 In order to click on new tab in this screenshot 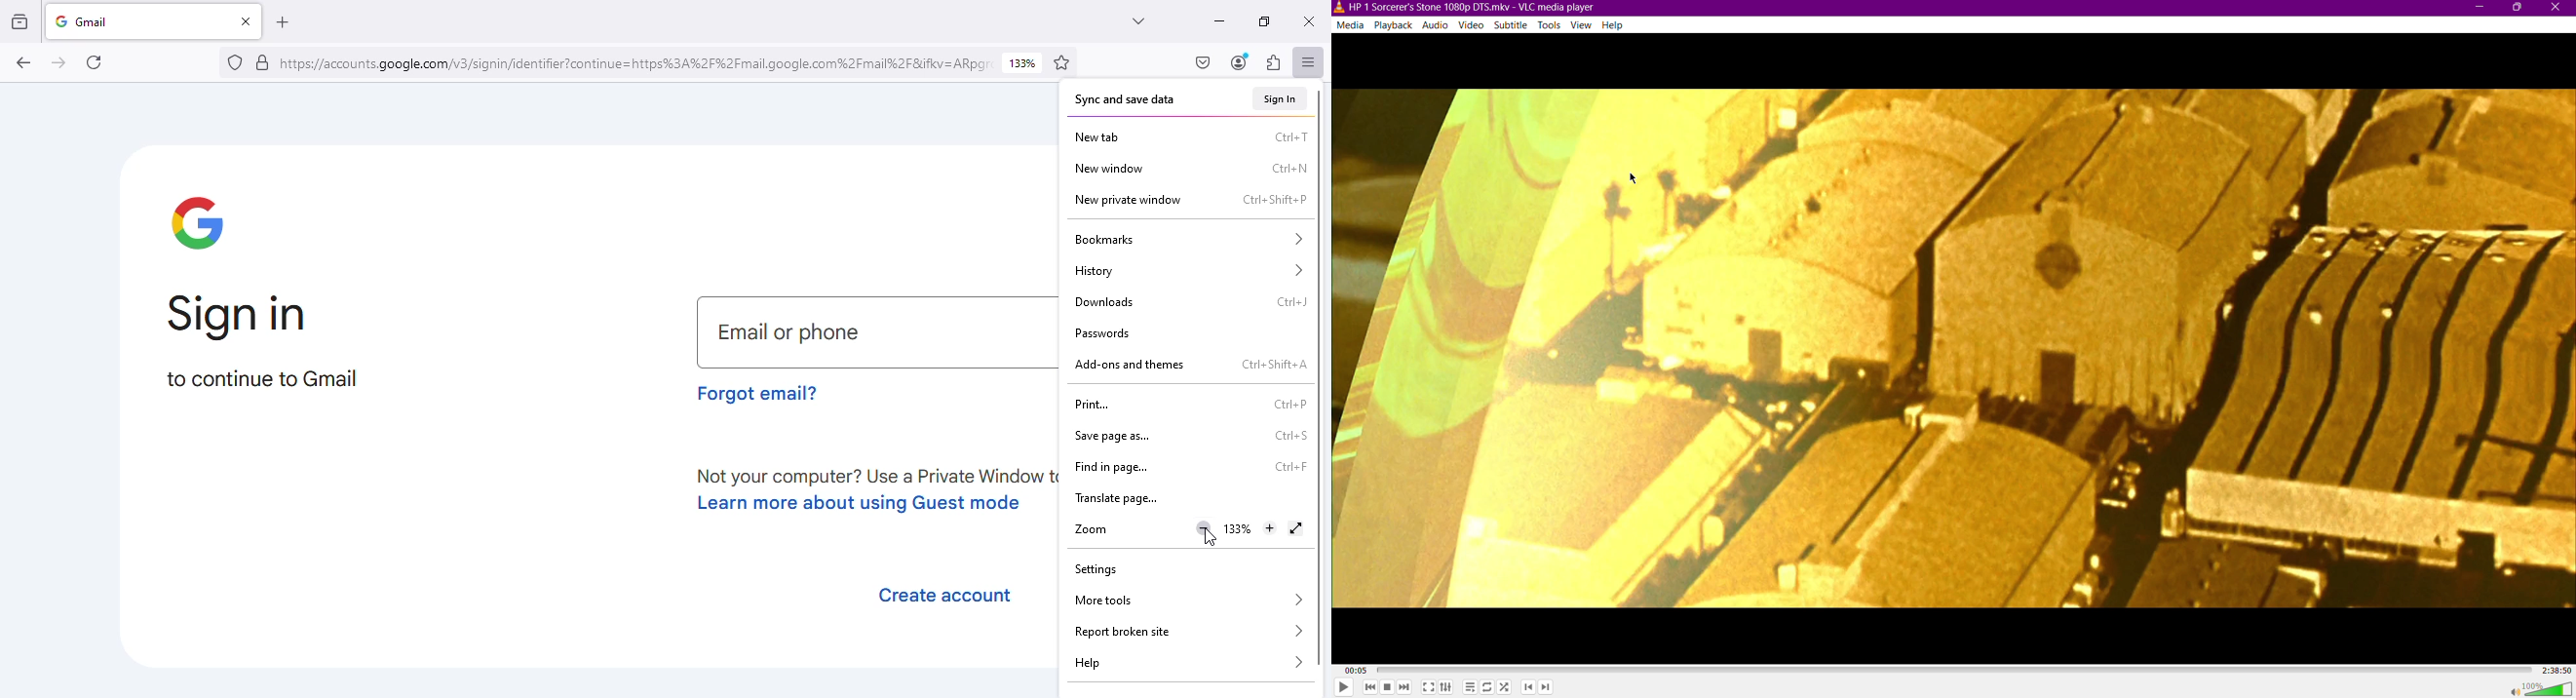, I will do `click(1096, 136)`.